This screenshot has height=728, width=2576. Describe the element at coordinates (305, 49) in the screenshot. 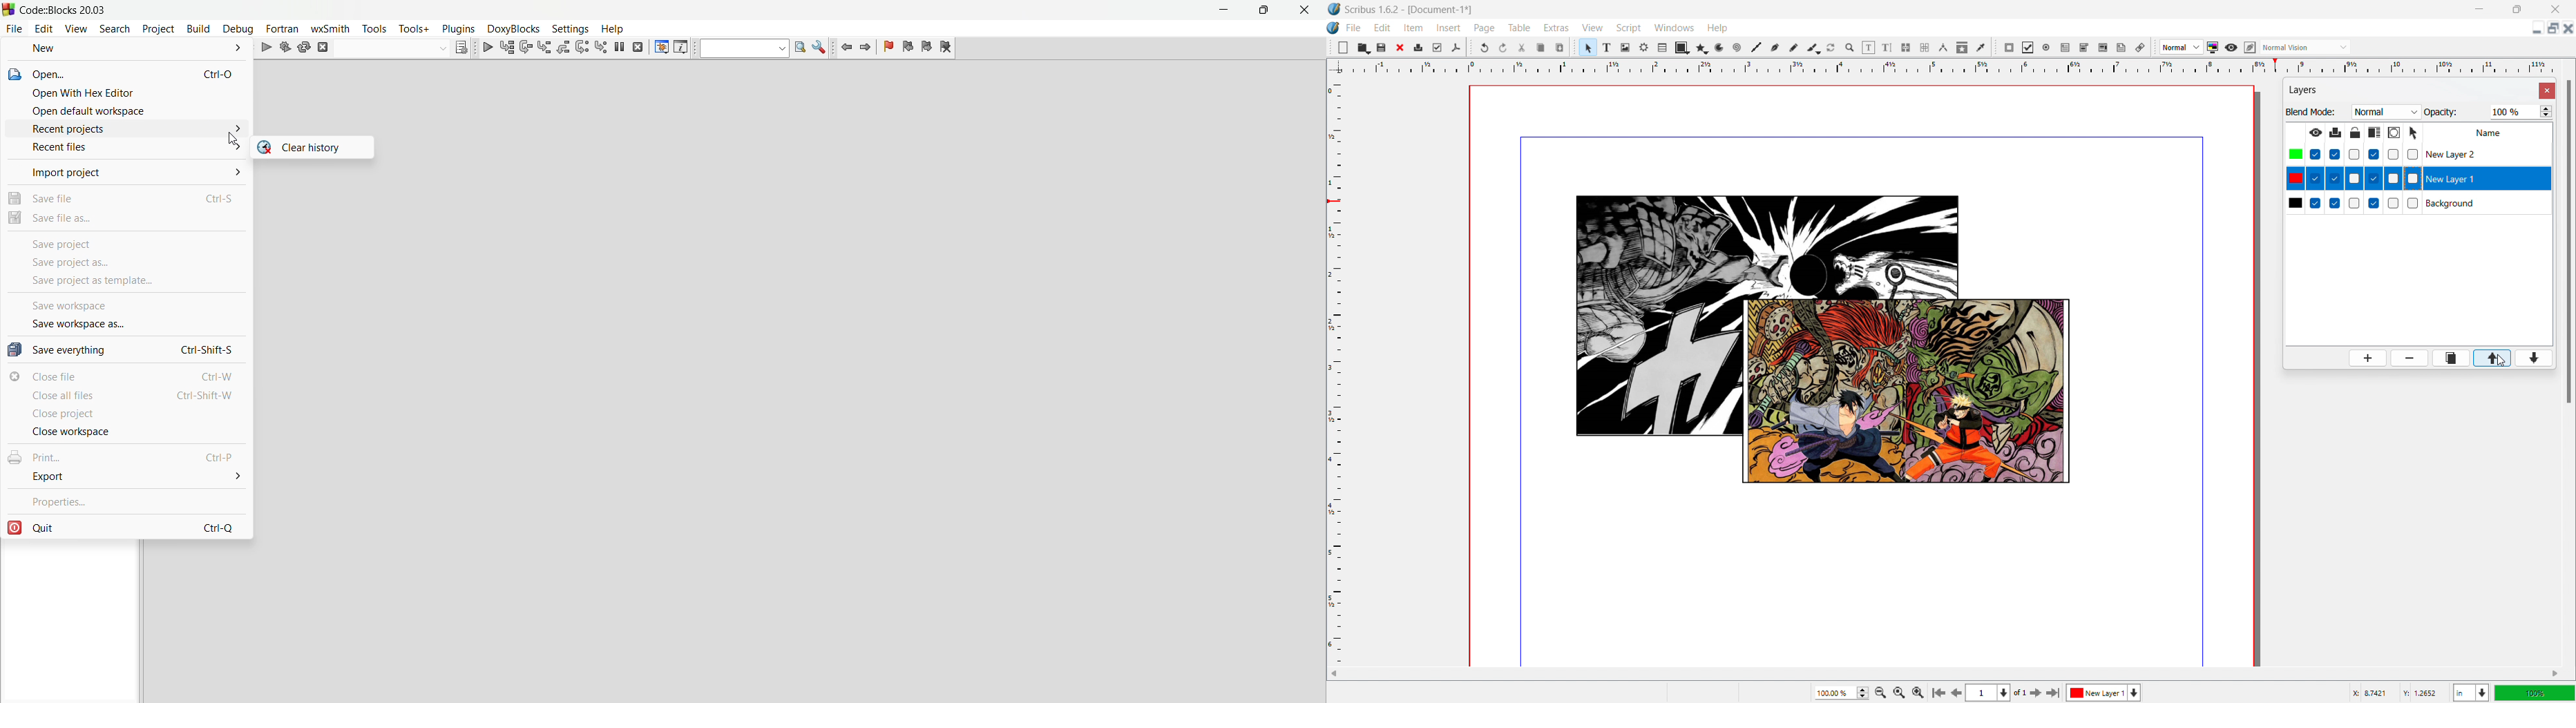

I see `rebuild` at that location.